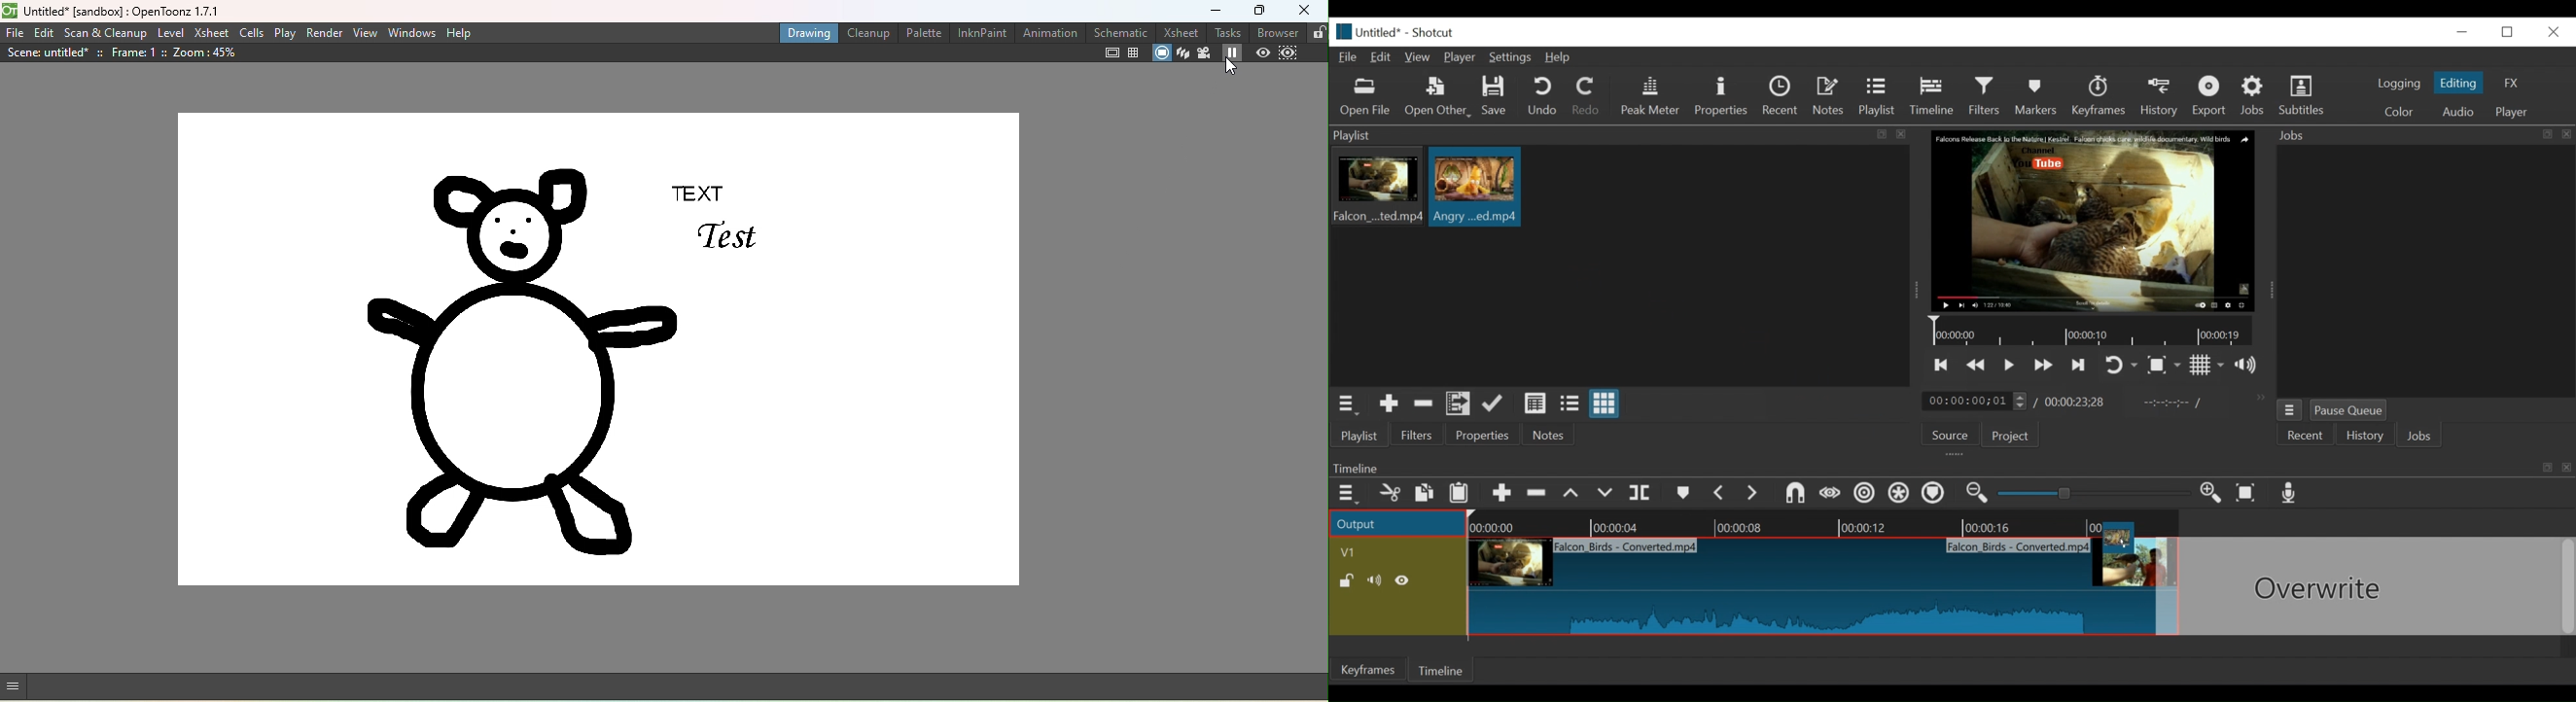  What do you see at coordinates (1683, 496) in the screenshot?
I see `markers` at bounding box center [1683, 496].